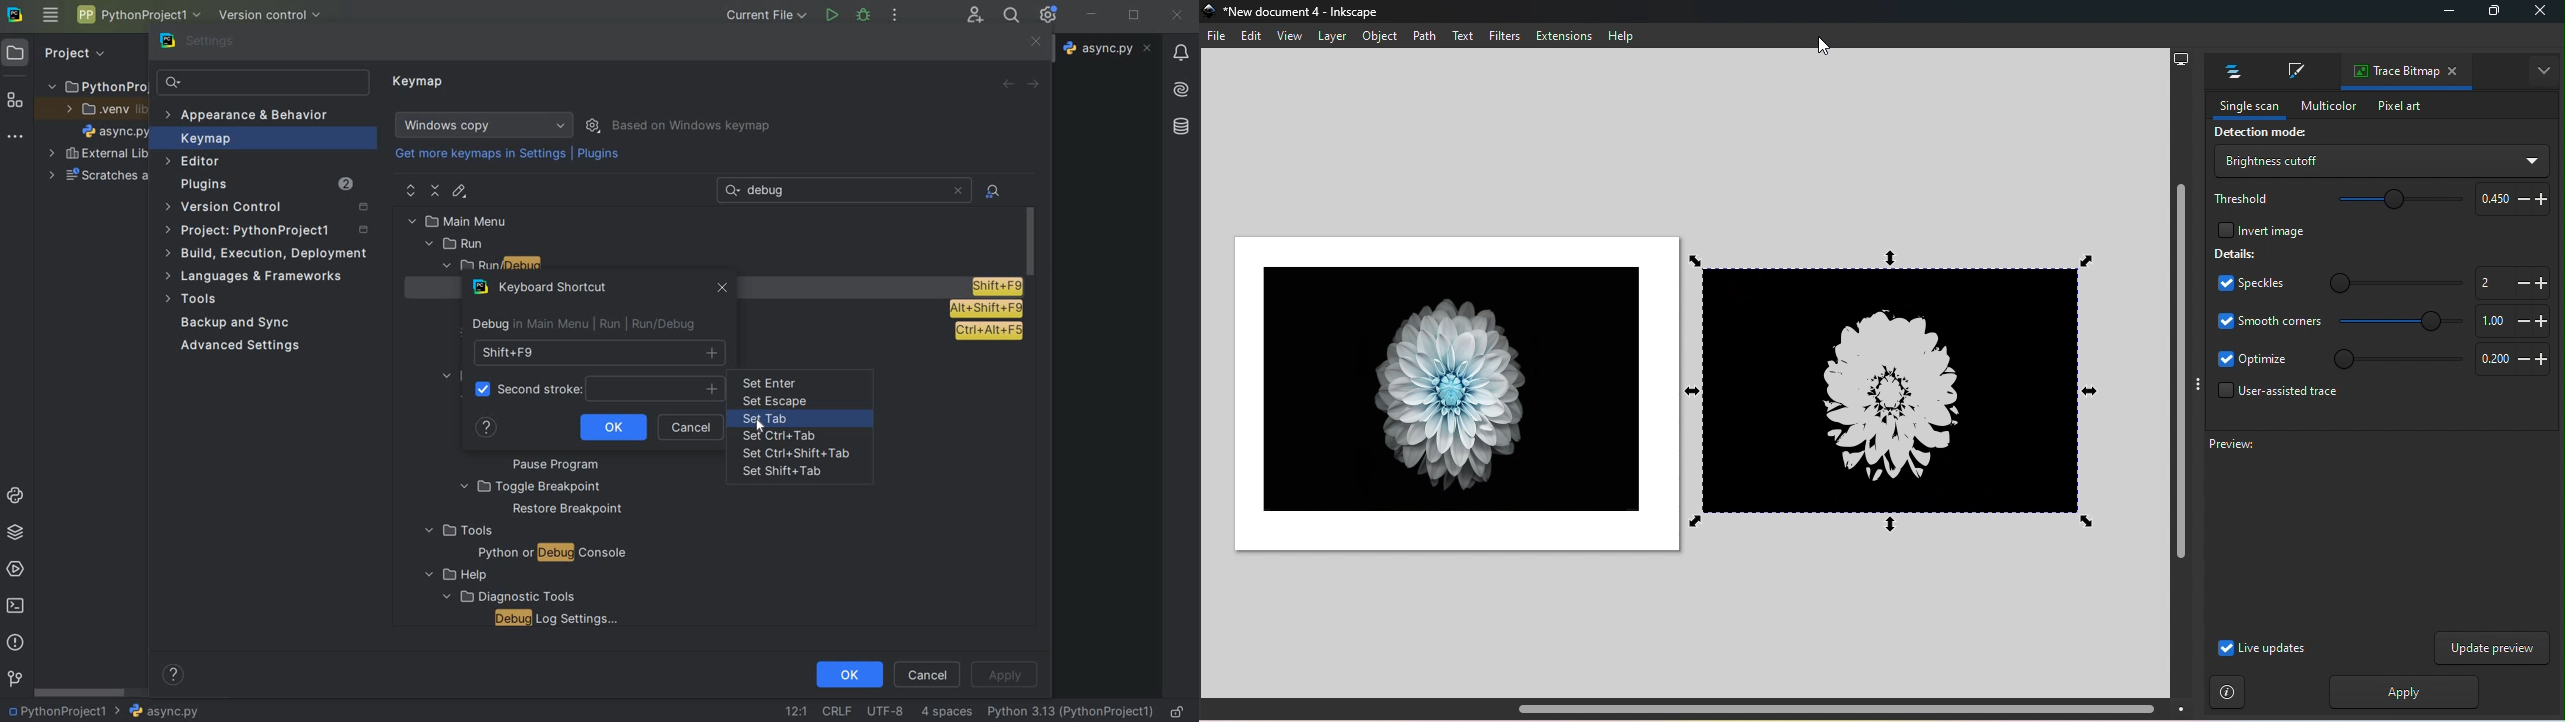  I want to click on Cursor, so click(1826, 43).